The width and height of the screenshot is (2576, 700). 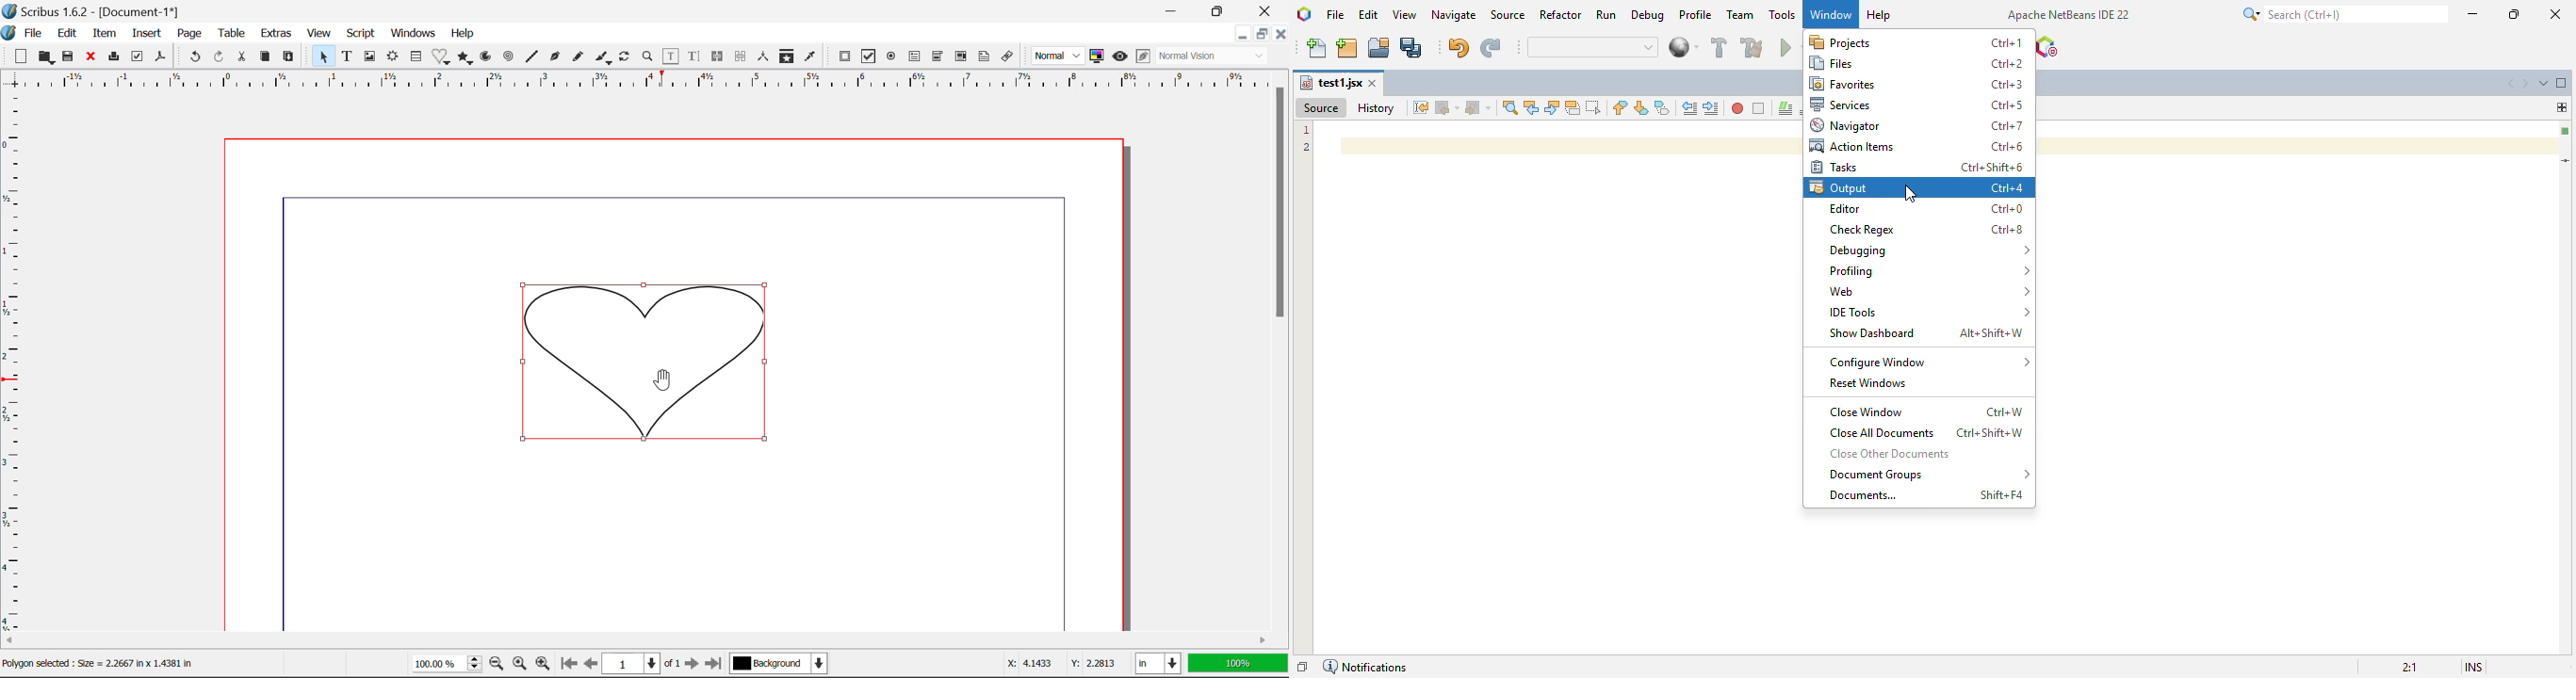 What do you see at coordinates (463, 34) in the screenshot?
I see `Help` at bounding box center [463, 34].